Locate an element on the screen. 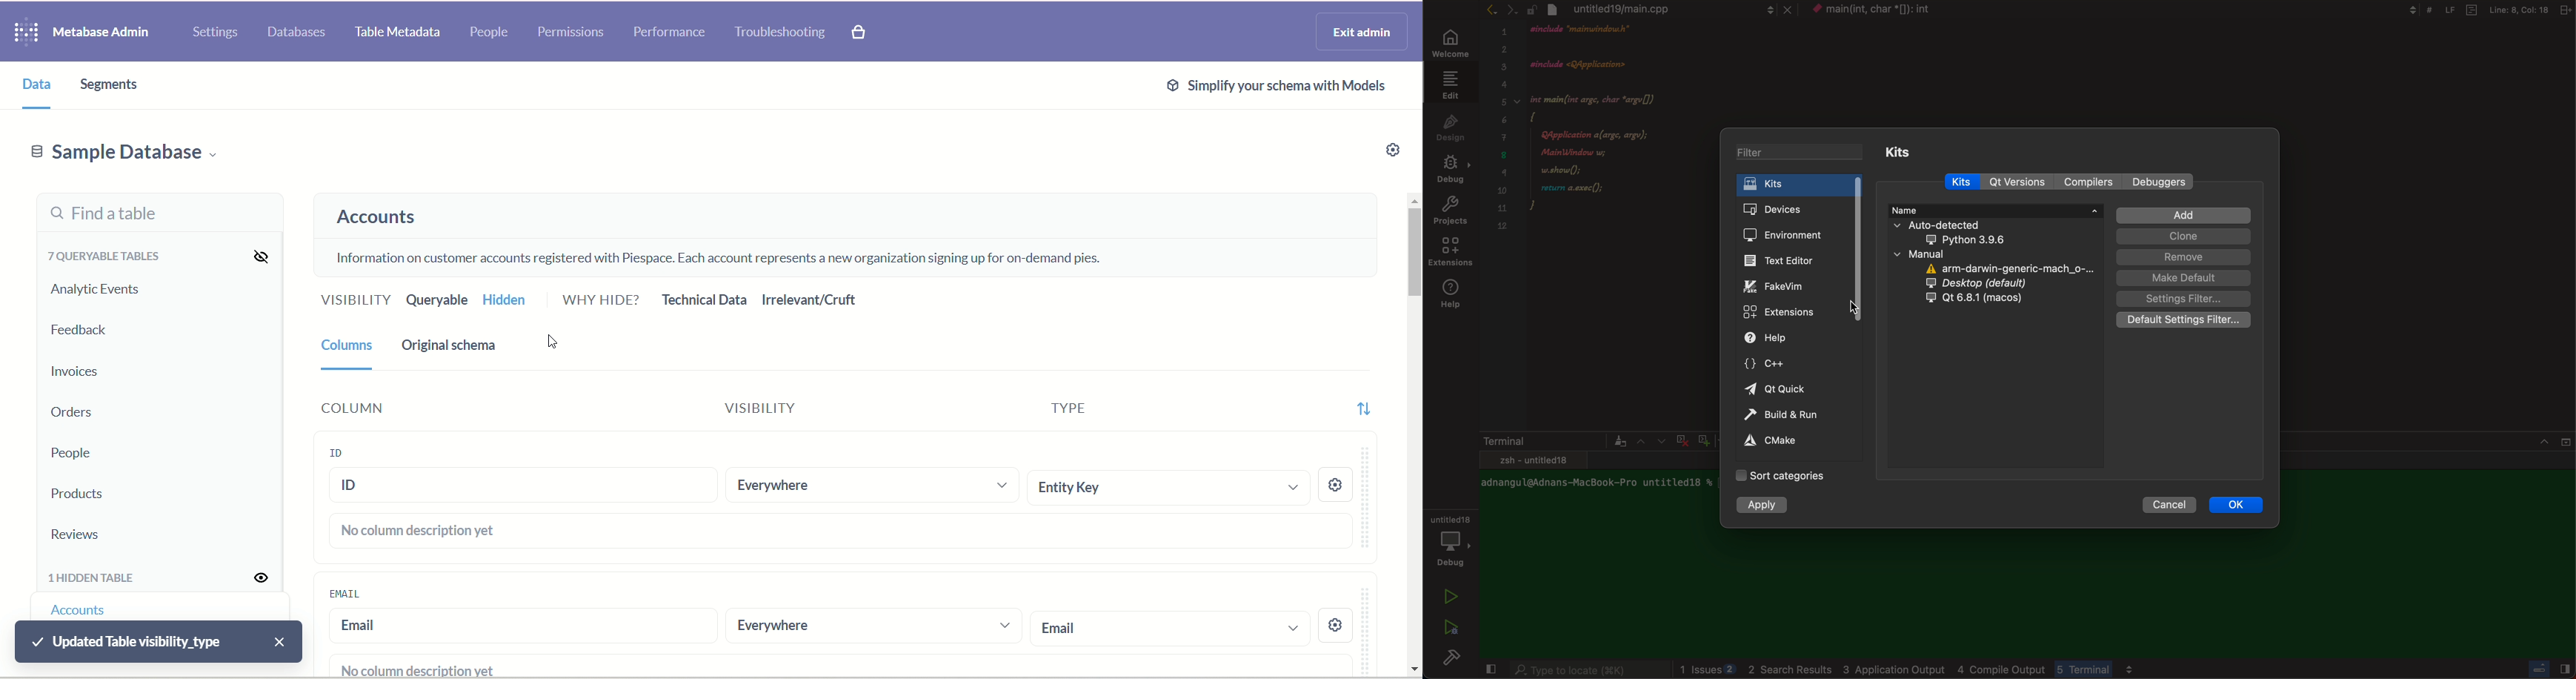  kits is located at coordinates (1903, 153).